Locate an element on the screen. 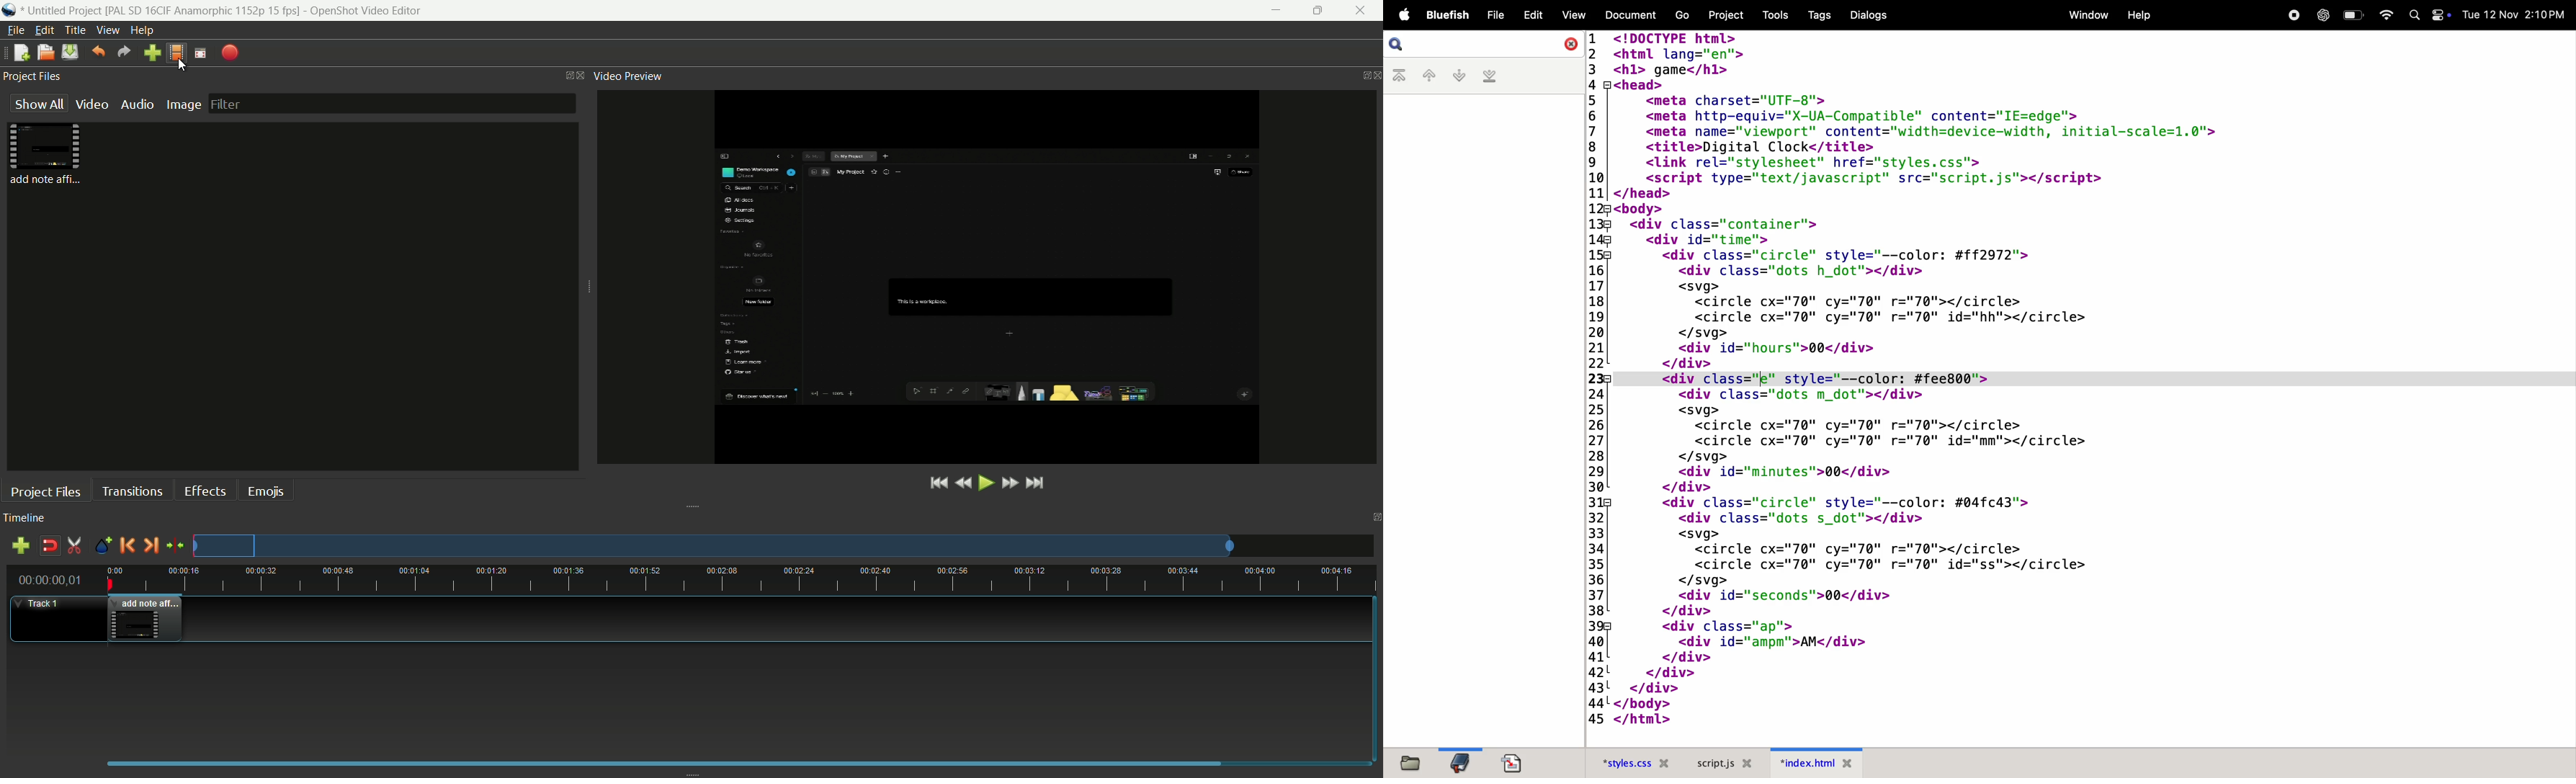 The image size is (2576, 784). help menu is located at coordinates (143, 29).